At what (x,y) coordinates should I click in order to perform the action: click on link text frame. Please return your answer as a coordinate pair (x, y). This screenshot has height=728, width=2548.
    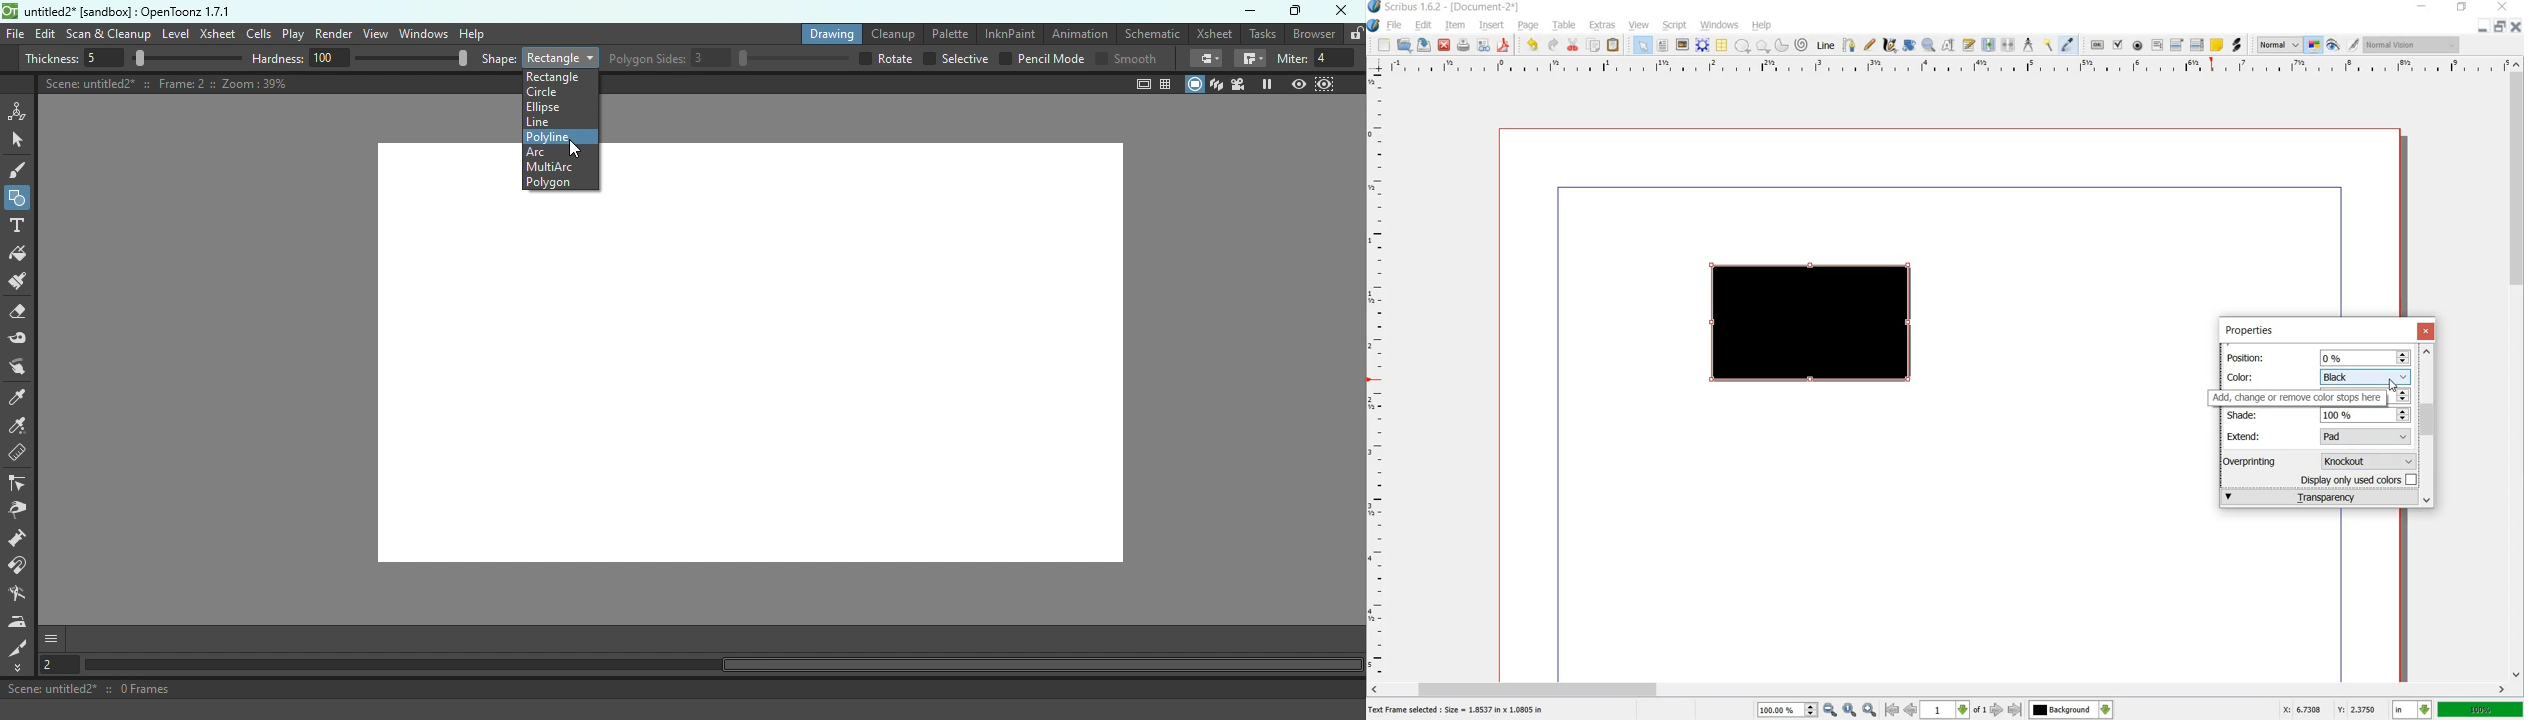
    Looking at the image, I should click on (1988, 46).